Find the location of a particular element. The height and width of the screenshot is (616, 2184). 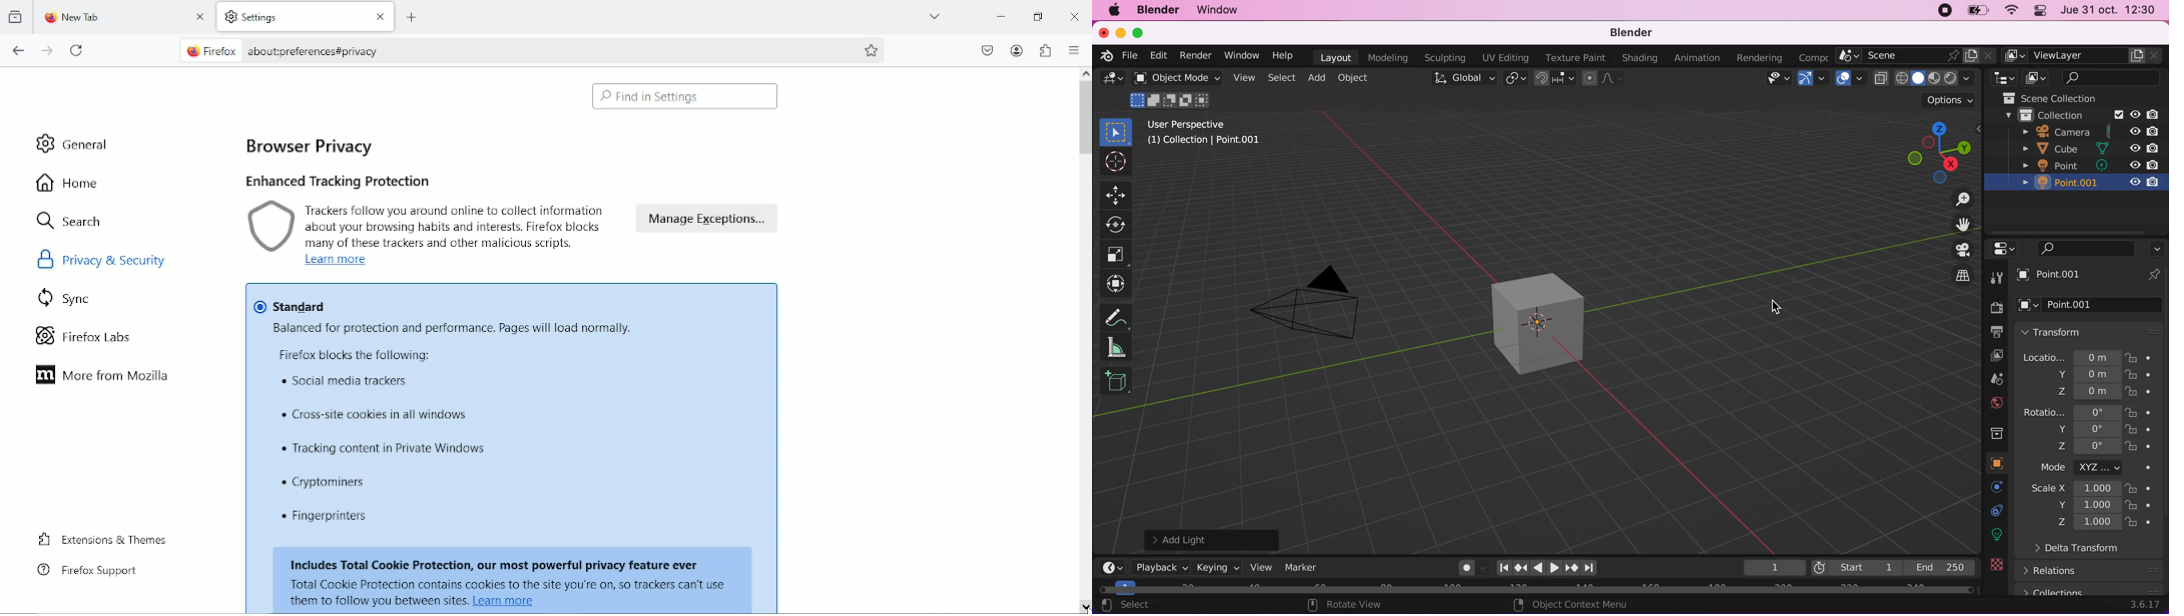

Firefox blocks the following: is located at coordinates (363, 356).